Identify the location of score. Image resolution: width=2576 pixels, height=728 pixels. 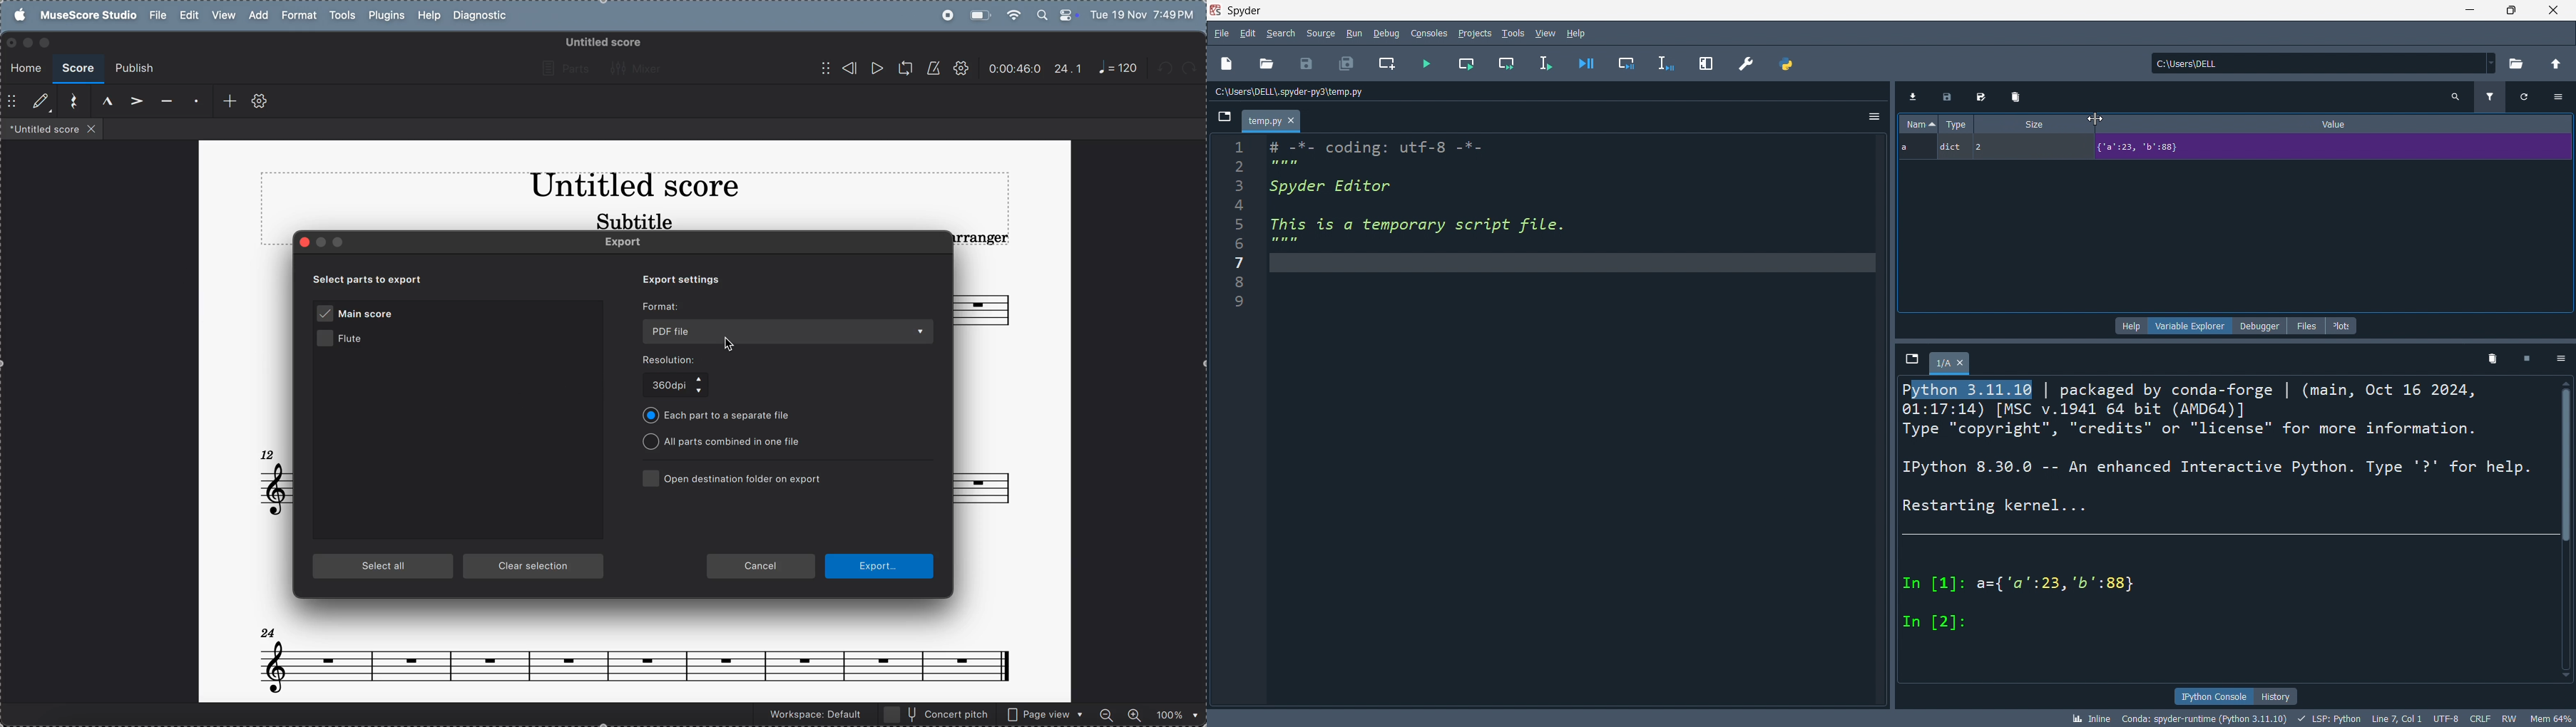
(77, 69).